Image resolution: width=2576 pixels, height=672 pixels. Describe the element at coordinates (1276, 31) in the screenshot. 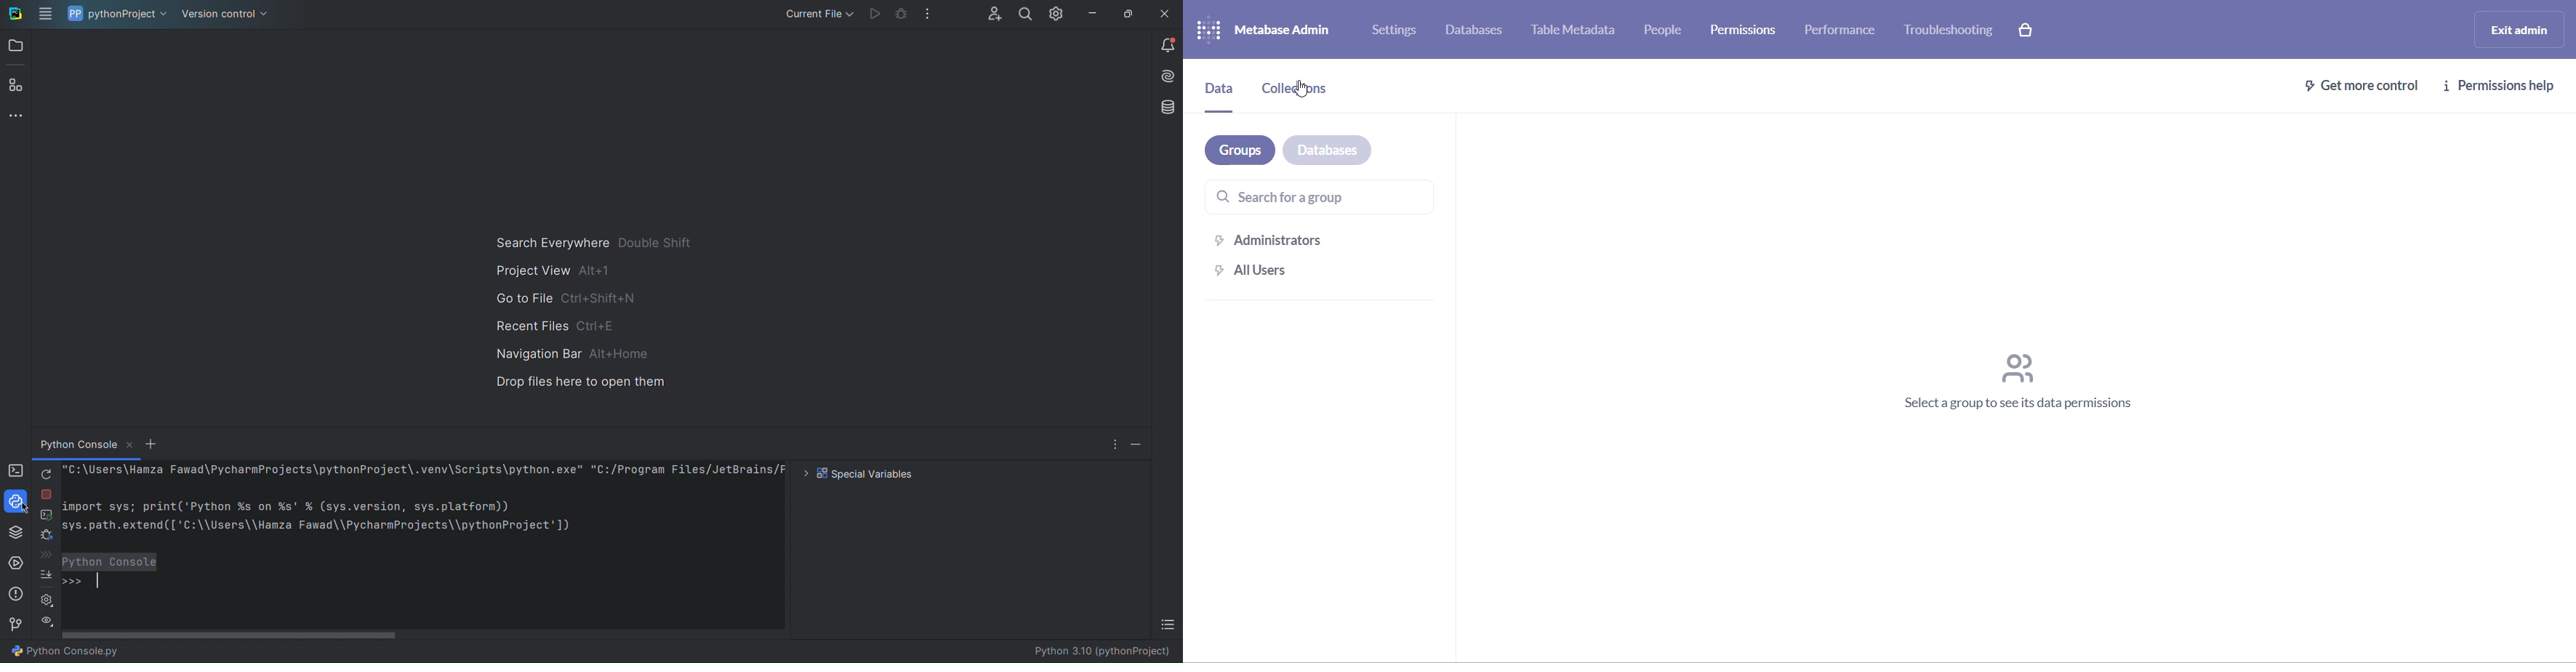

I see `logo and name` at that location.